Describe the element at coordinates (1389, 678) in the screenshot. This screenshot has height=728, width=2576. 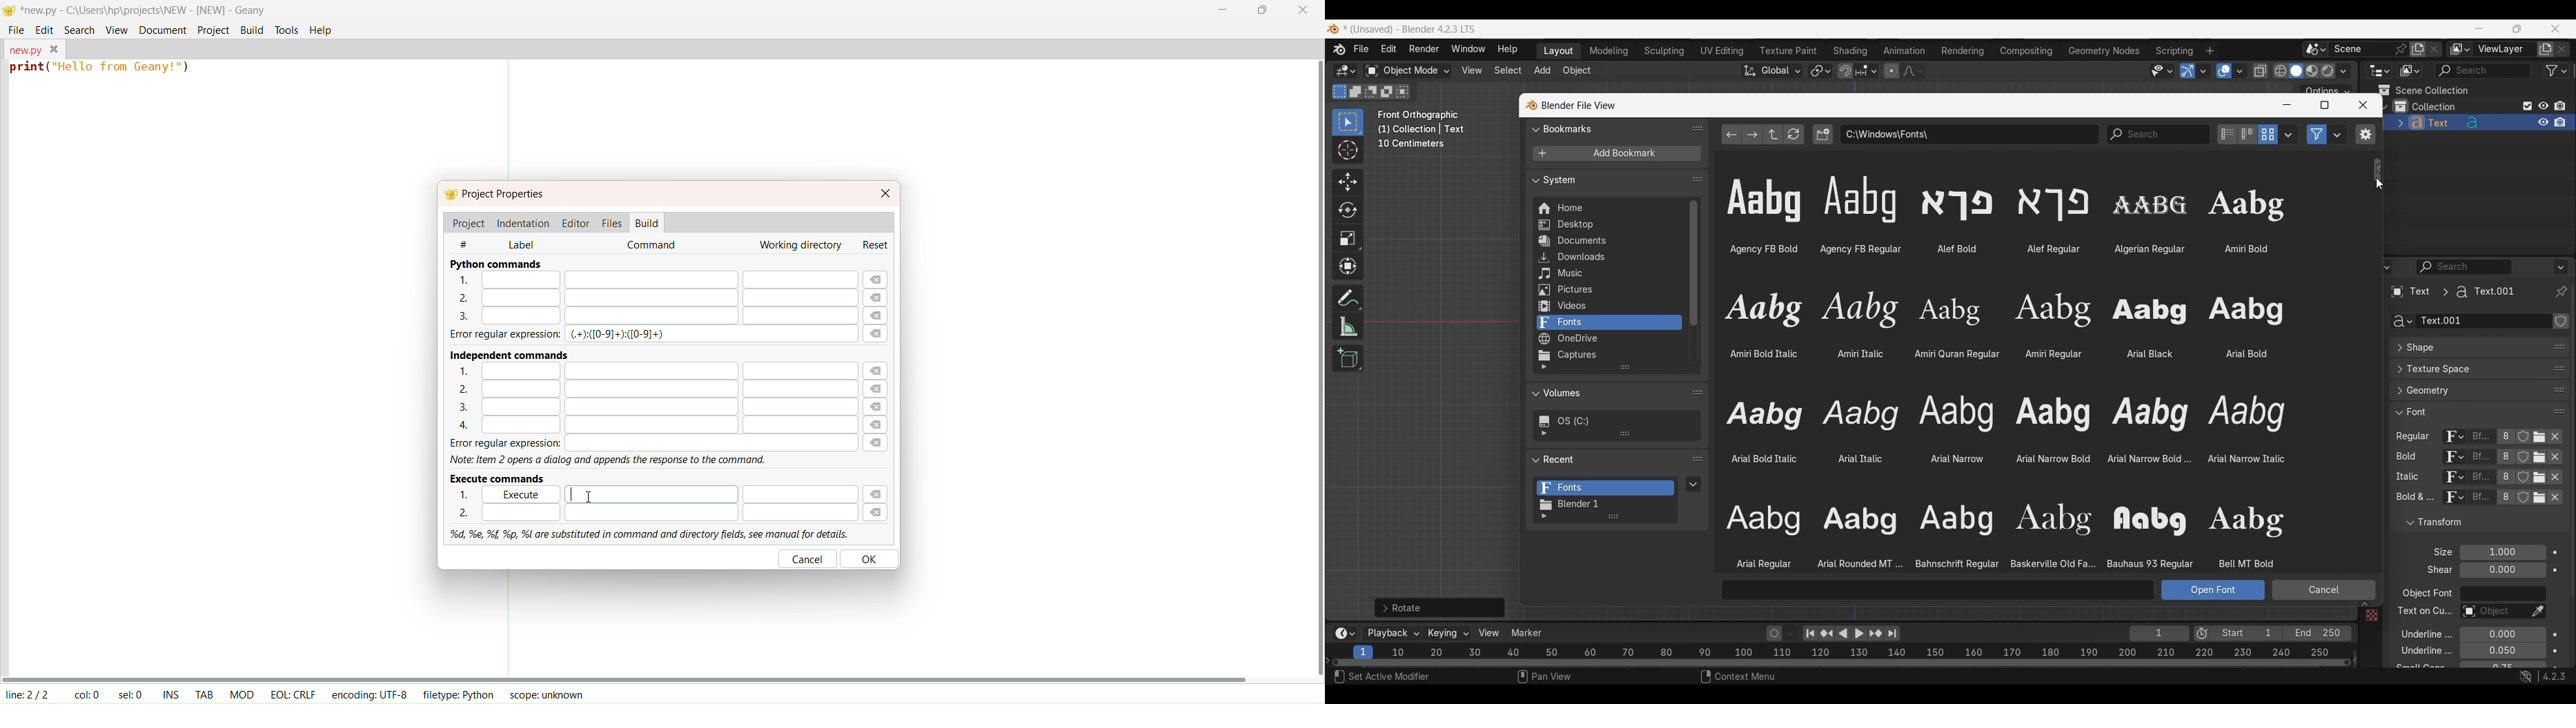
I see `Select` at that location.